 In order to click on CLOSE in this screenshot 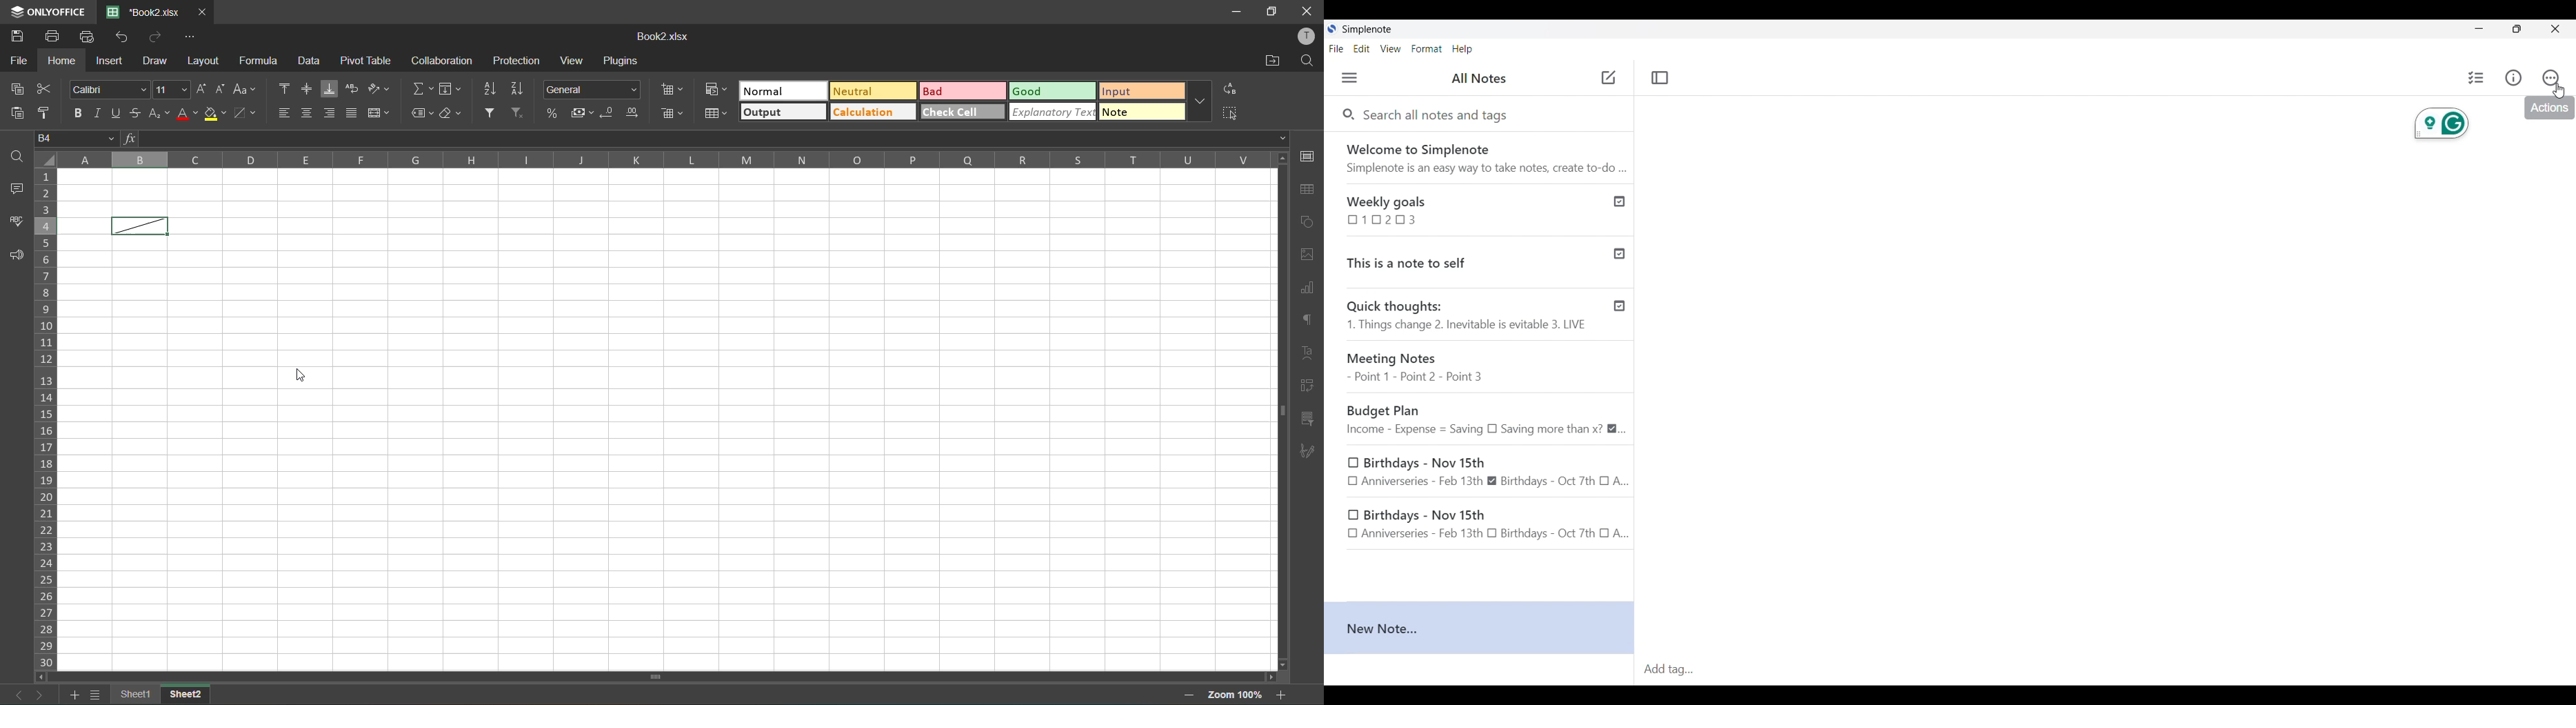, I will do `click(1305, 12)`.